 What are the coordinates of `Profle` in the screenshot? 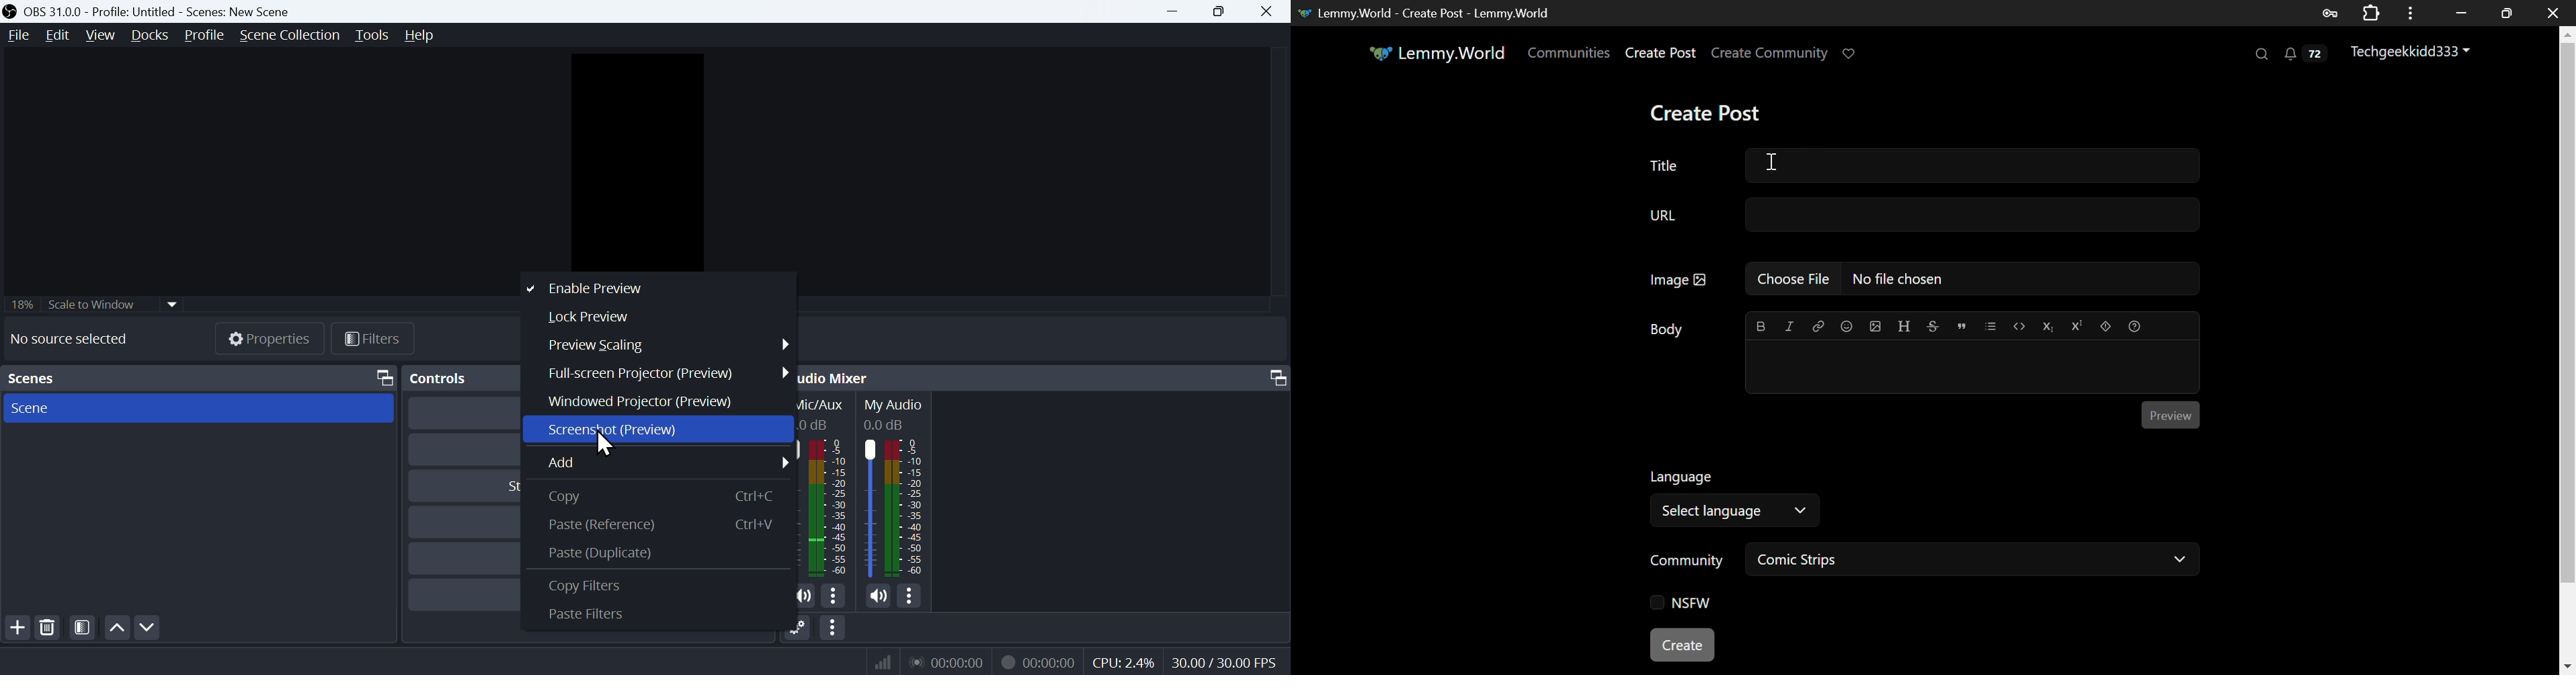 It's located at (202, 36).